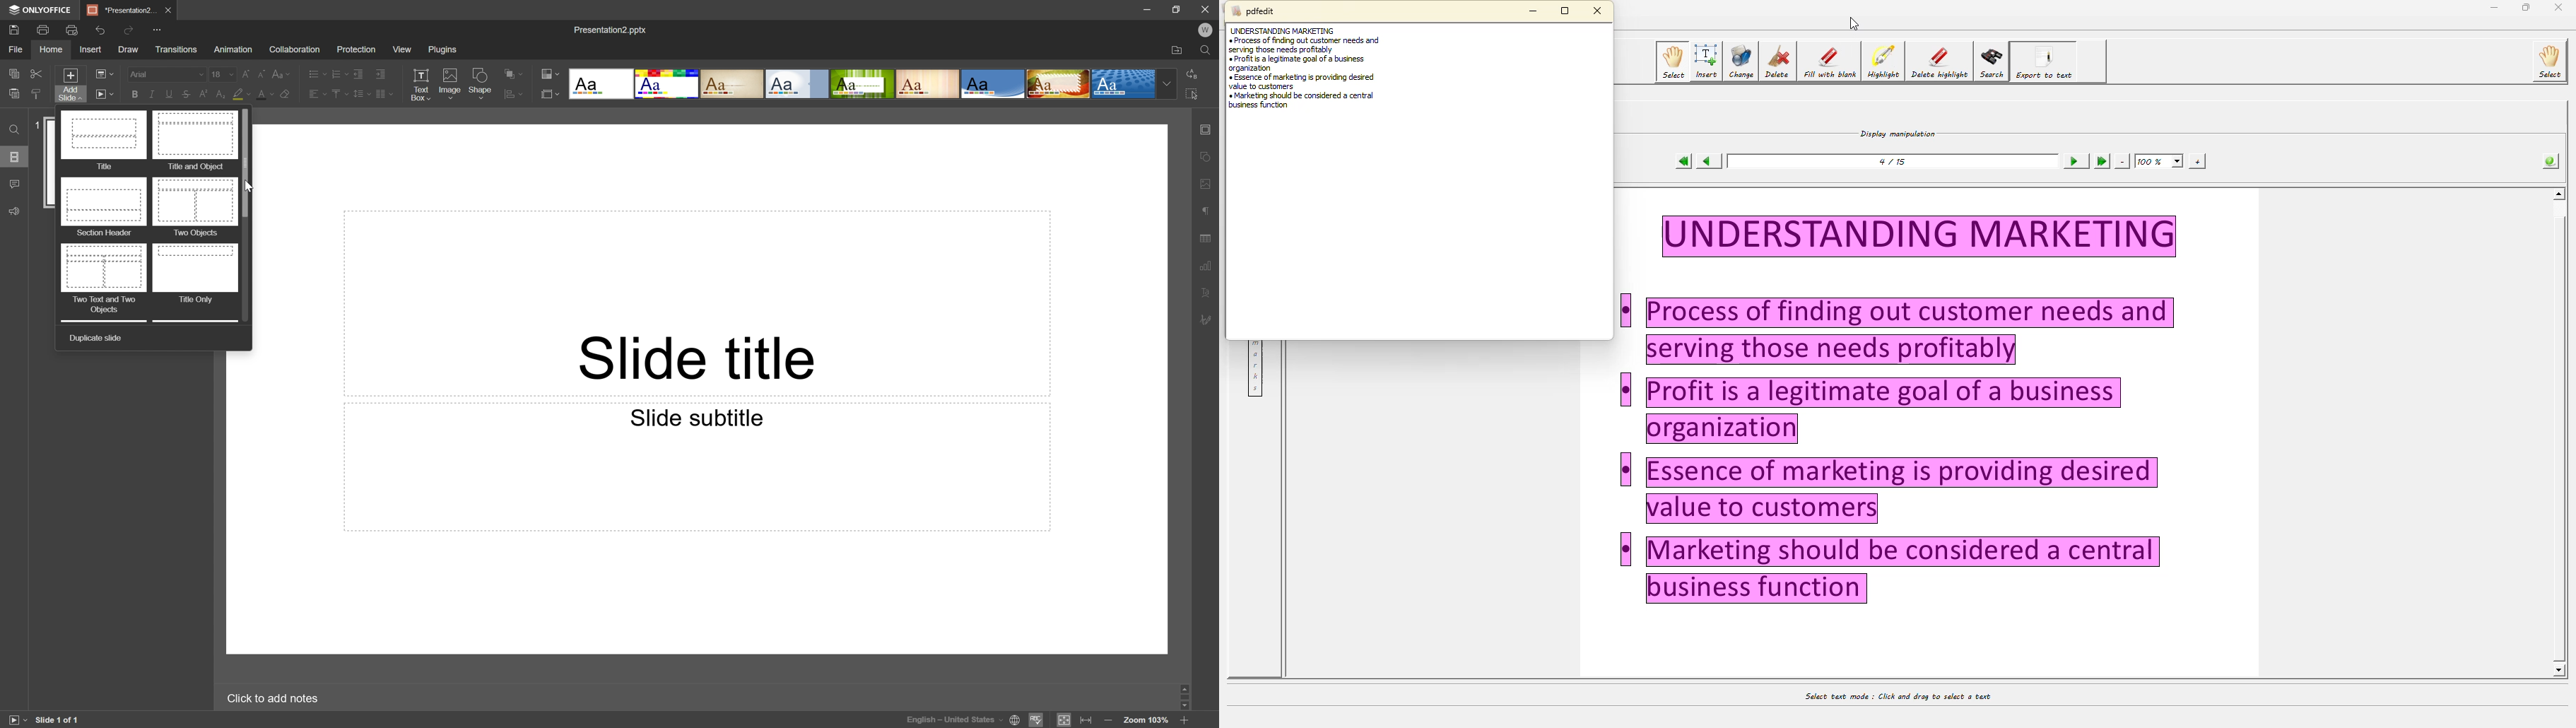 This screenshot has width=2576, height=728. What do you see at coordinates (95, 339) in the screenshot?
I see `Duplicate slide` at bounding box center [95, 339].